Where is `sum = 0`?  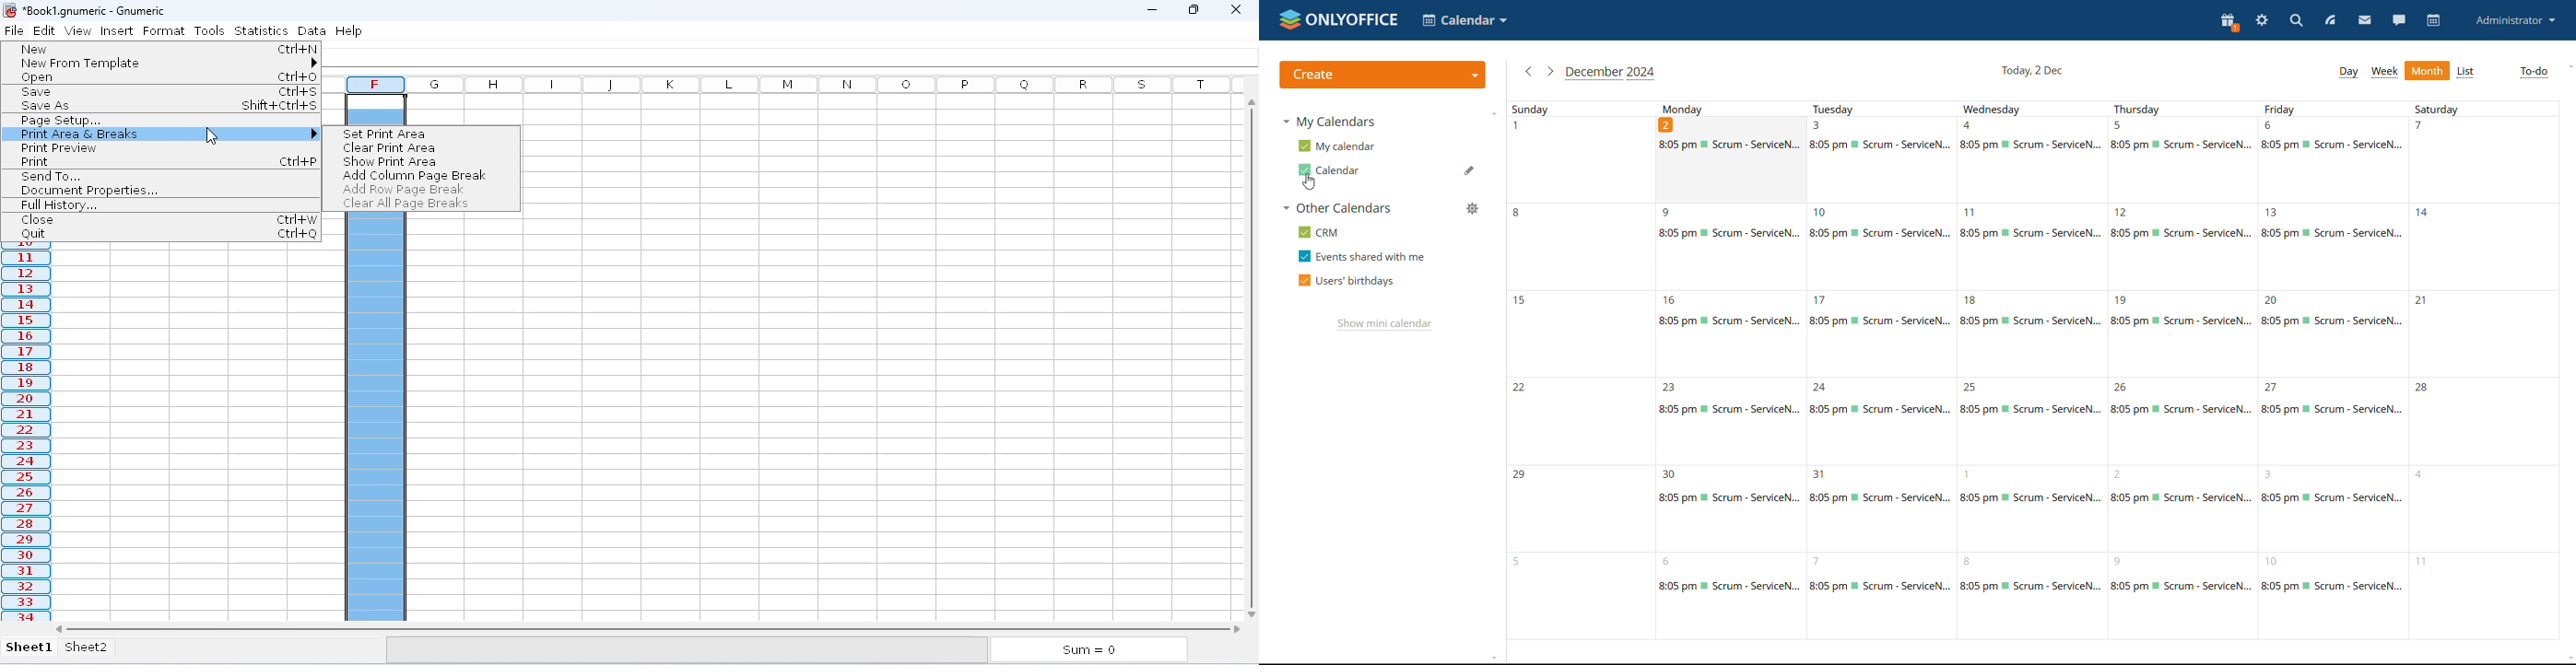
sum = 0 is located at coordinates (1091, 649).